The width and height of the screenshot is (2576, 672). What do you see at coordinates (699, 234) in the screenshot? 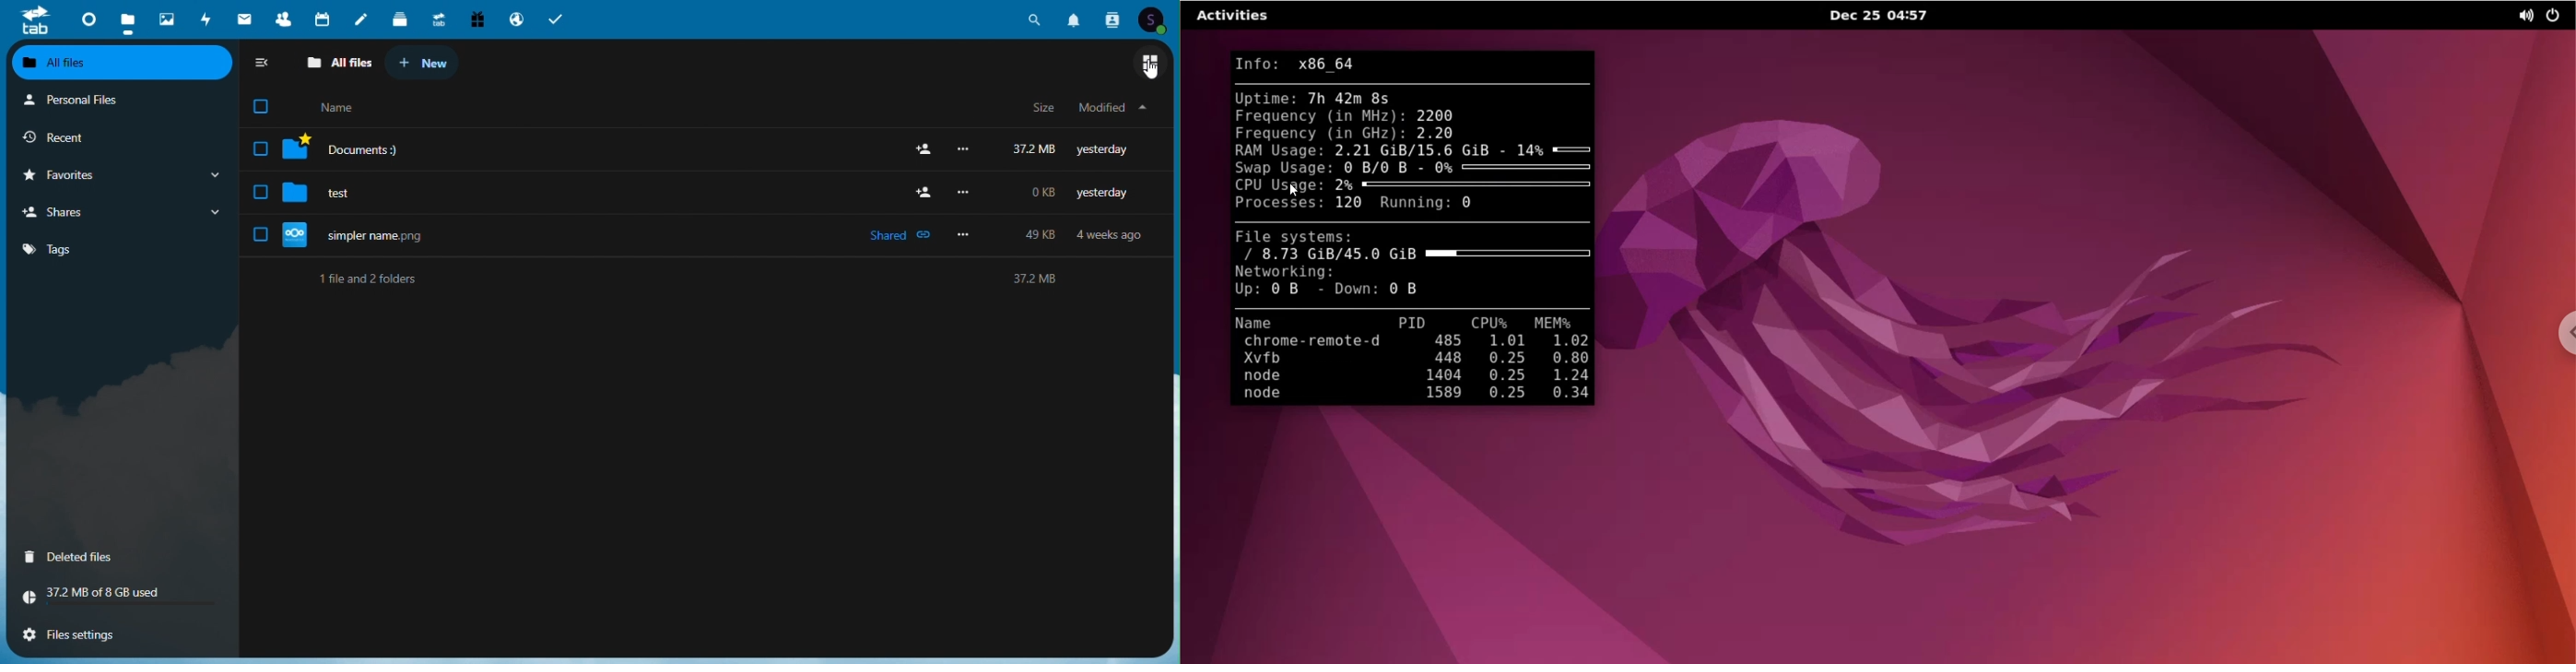
I see `‘simpler name png` at bounding box center [699, 234].